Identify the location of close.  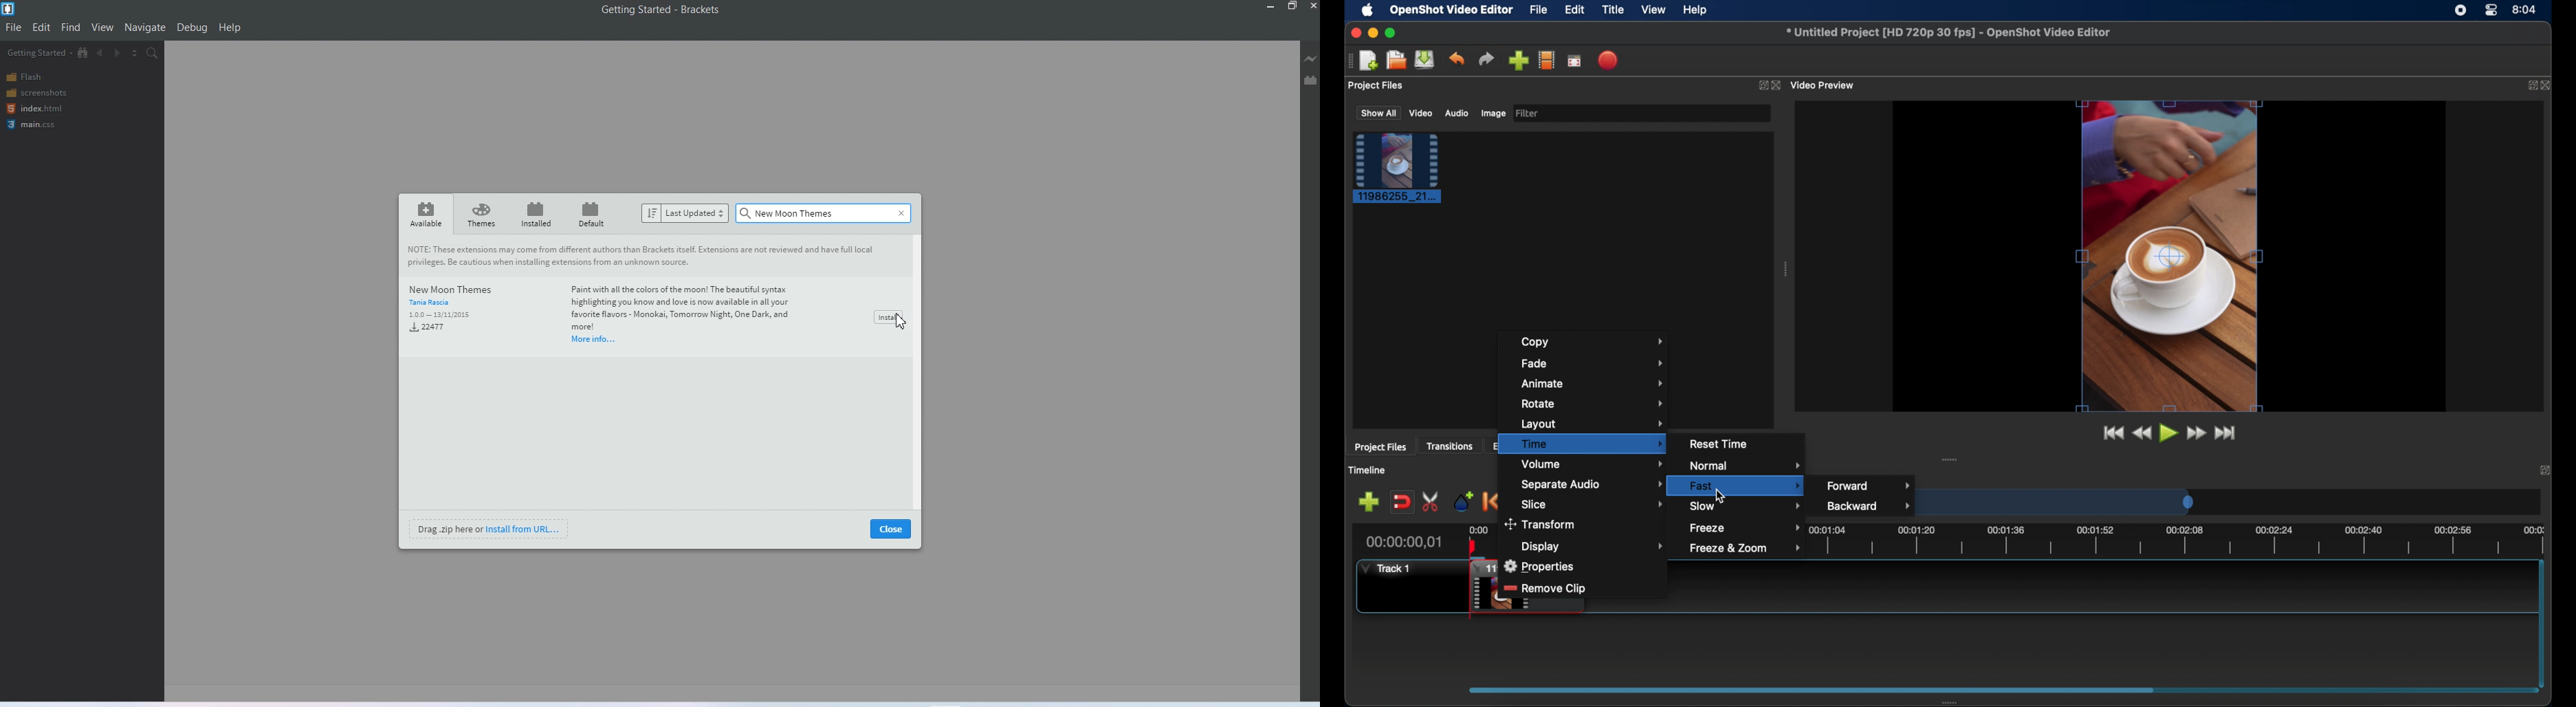
(1777, 85).